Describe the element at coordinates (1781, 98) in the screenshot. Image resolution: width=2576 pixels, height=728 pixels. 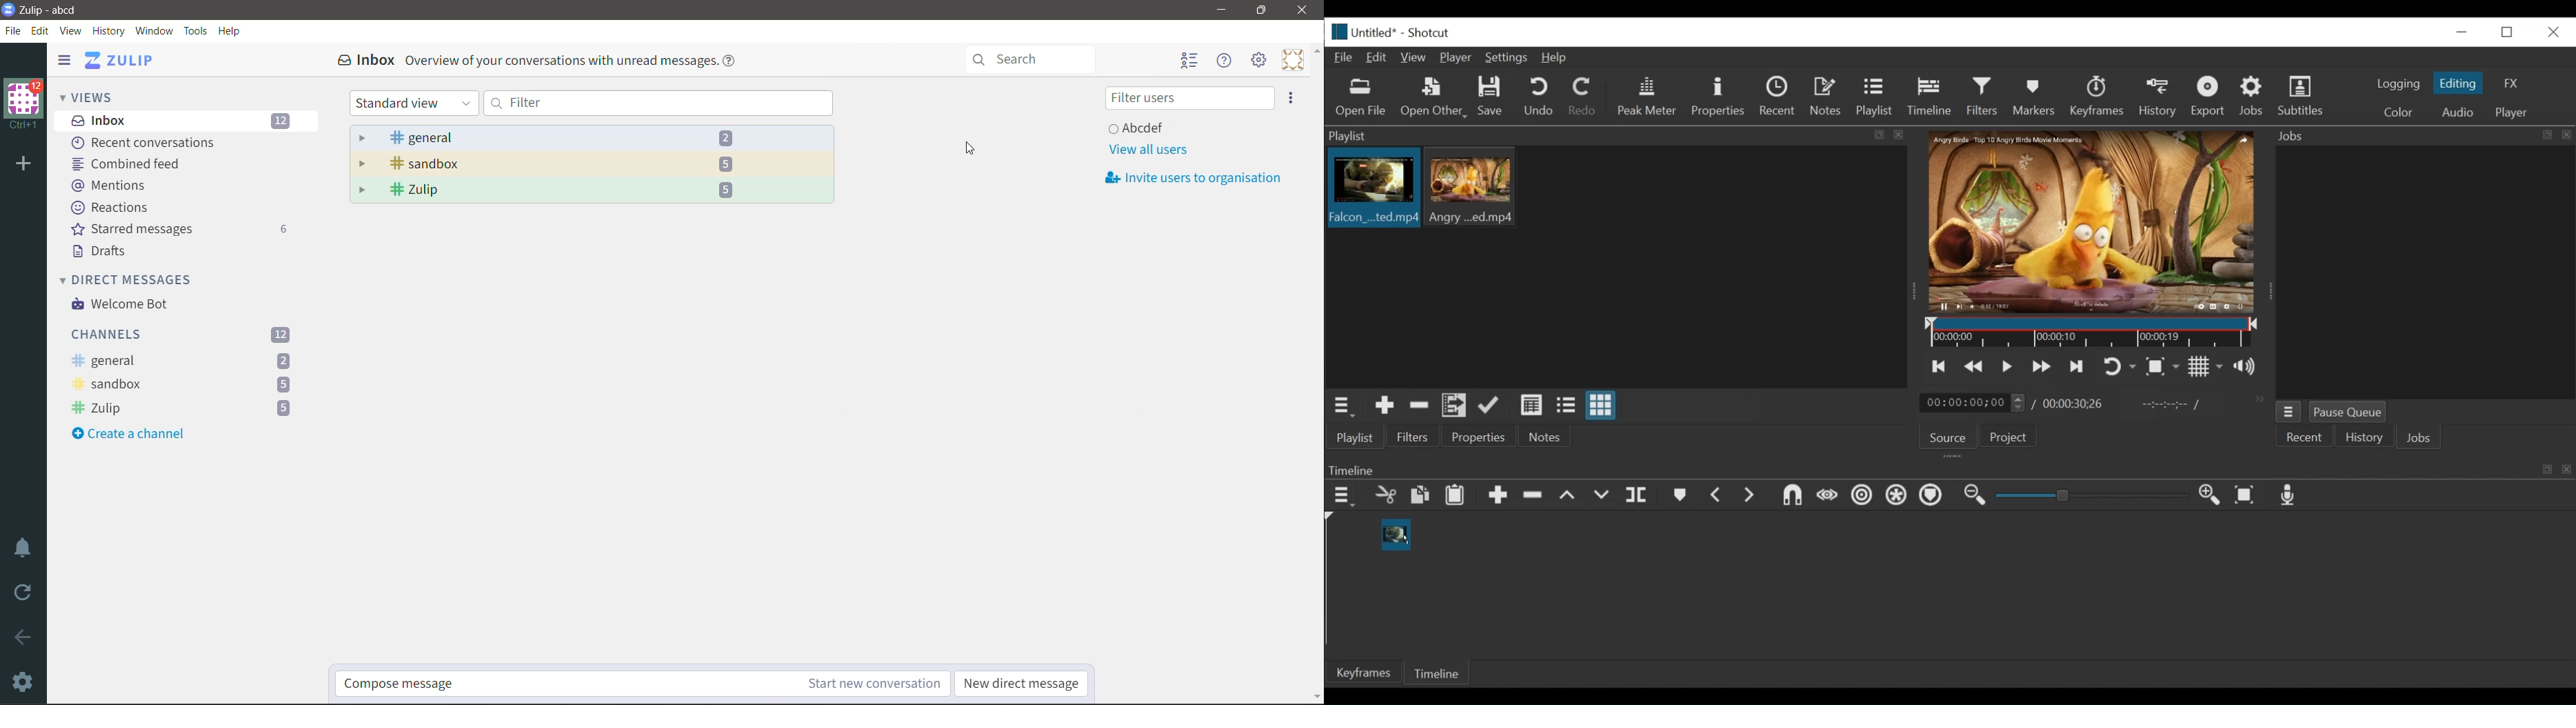
I see `Recent` at that location.